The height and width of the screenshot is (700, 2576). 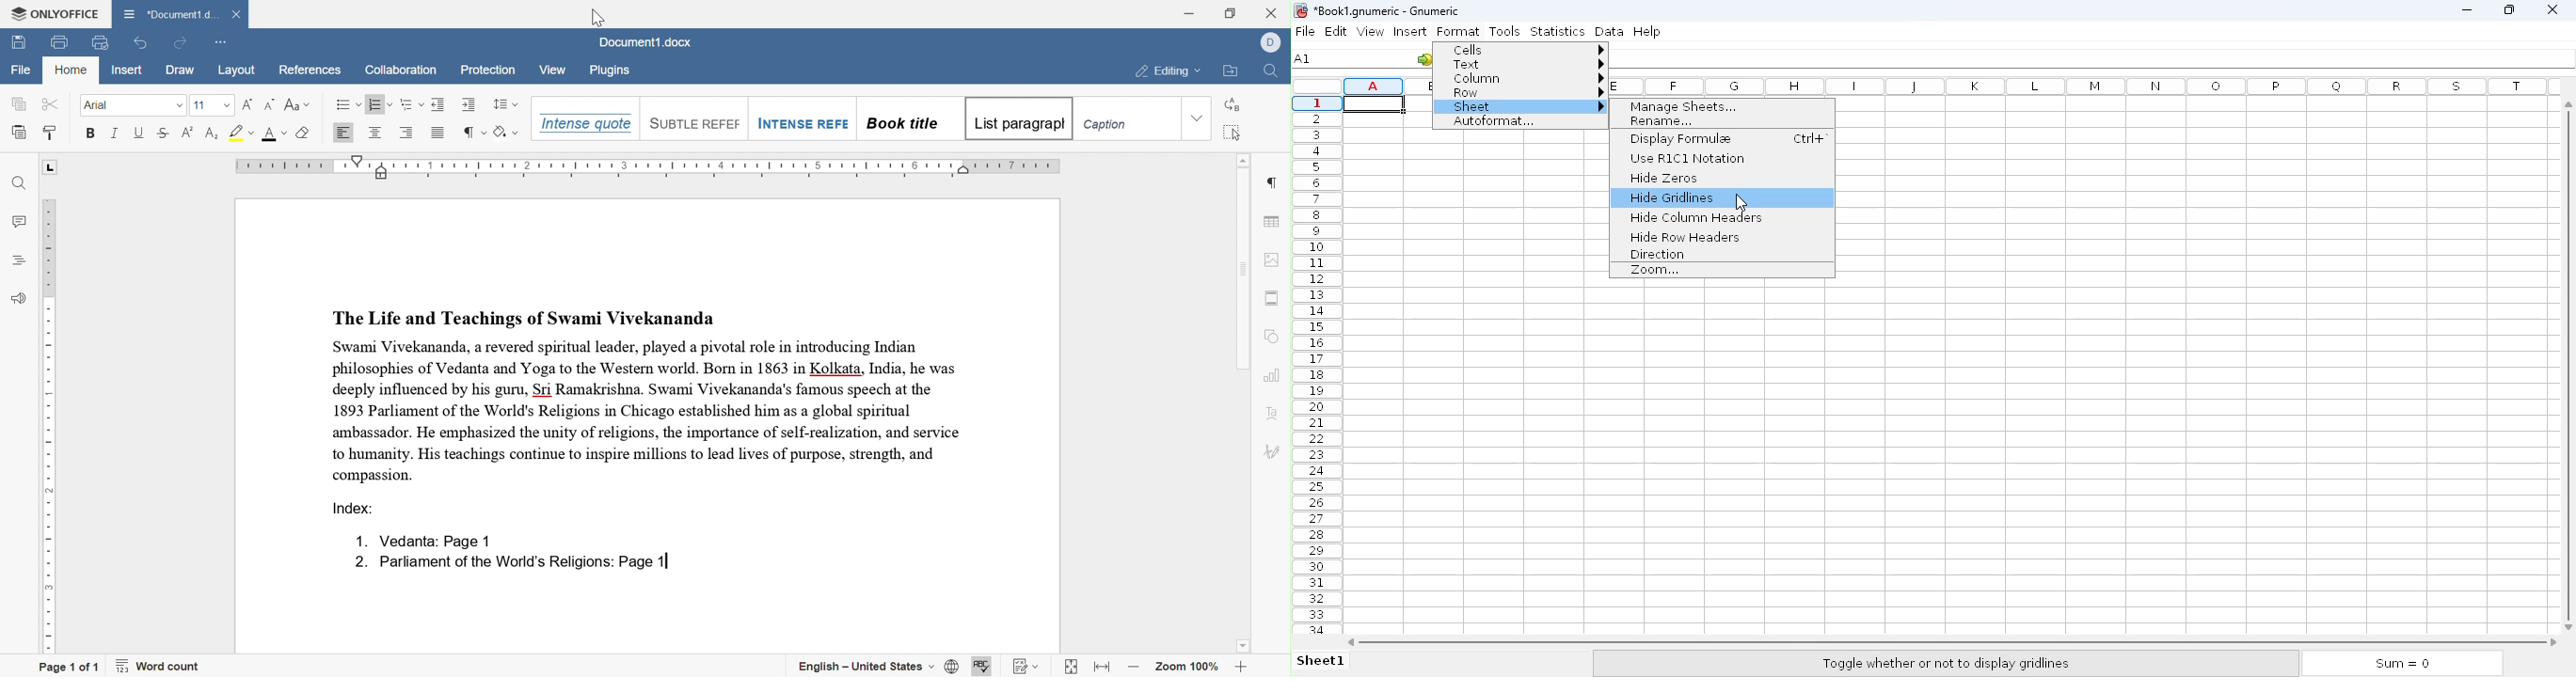 I want to click on ruler, so click(x=53, y=425).